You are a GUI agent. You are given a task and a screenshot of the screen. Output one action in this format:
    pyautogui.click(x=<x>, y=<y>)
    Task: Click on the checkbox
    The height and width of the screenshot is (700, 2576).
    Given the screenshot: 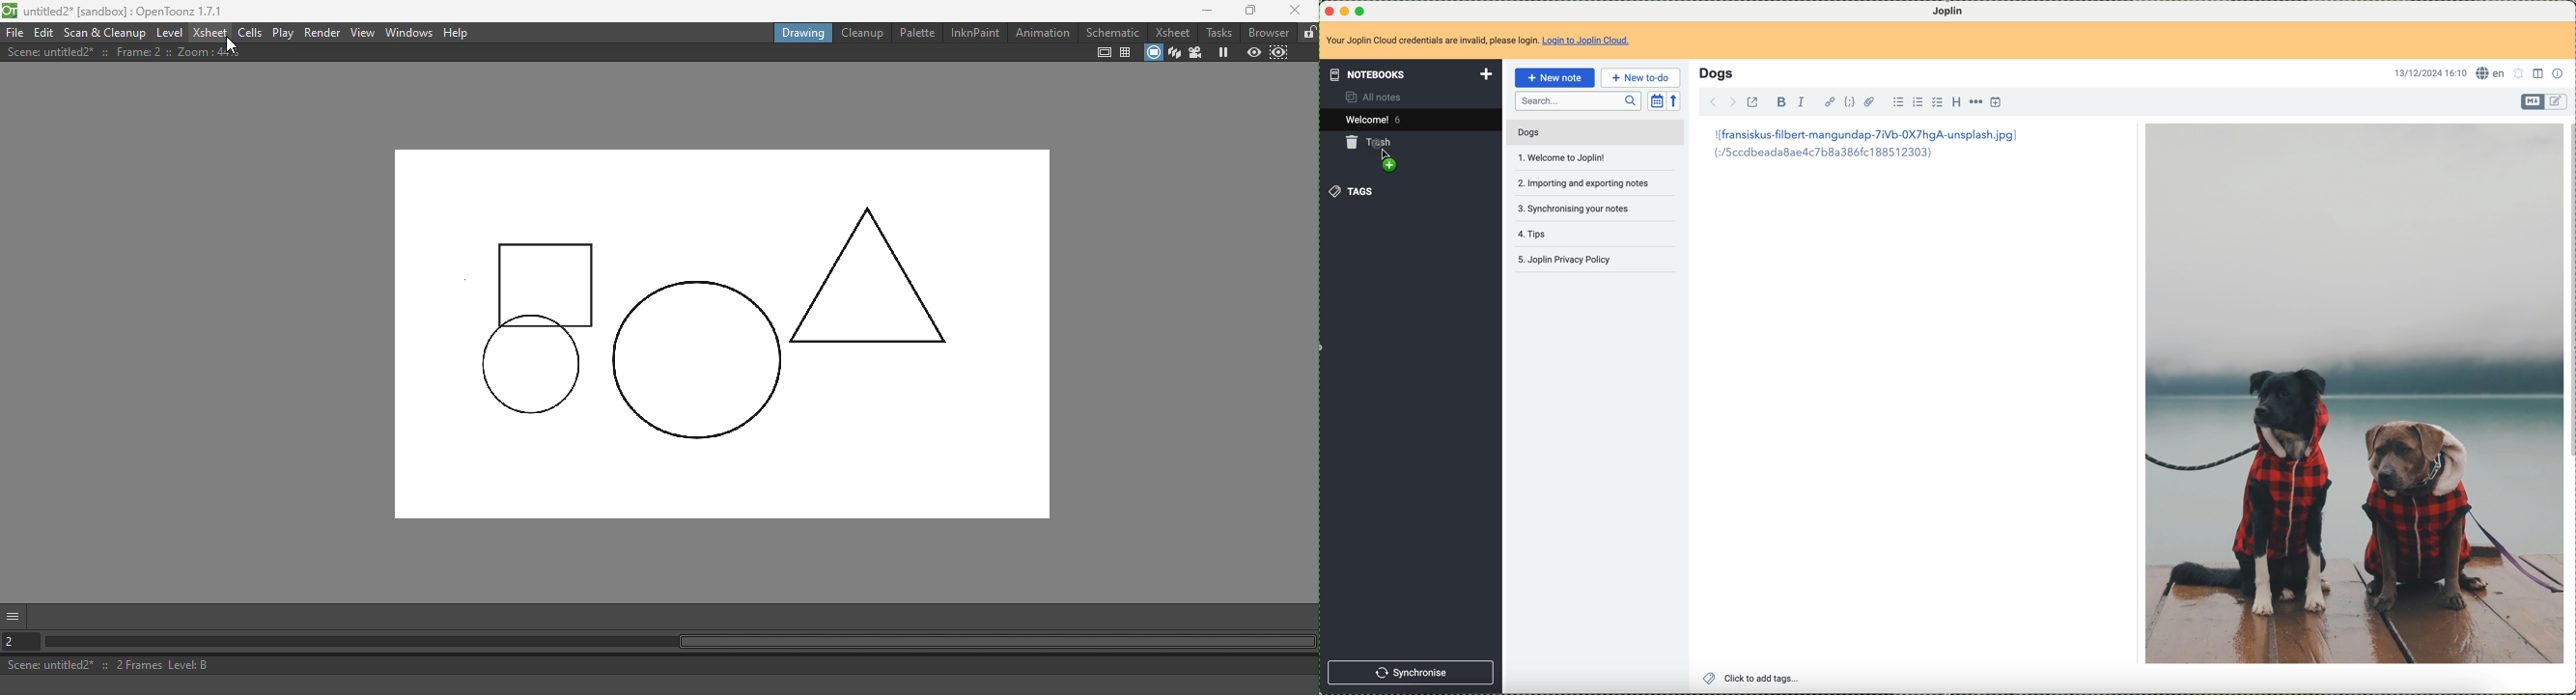 What is the action you would take?
    pyautogui.click(x=1935, y=102)
    